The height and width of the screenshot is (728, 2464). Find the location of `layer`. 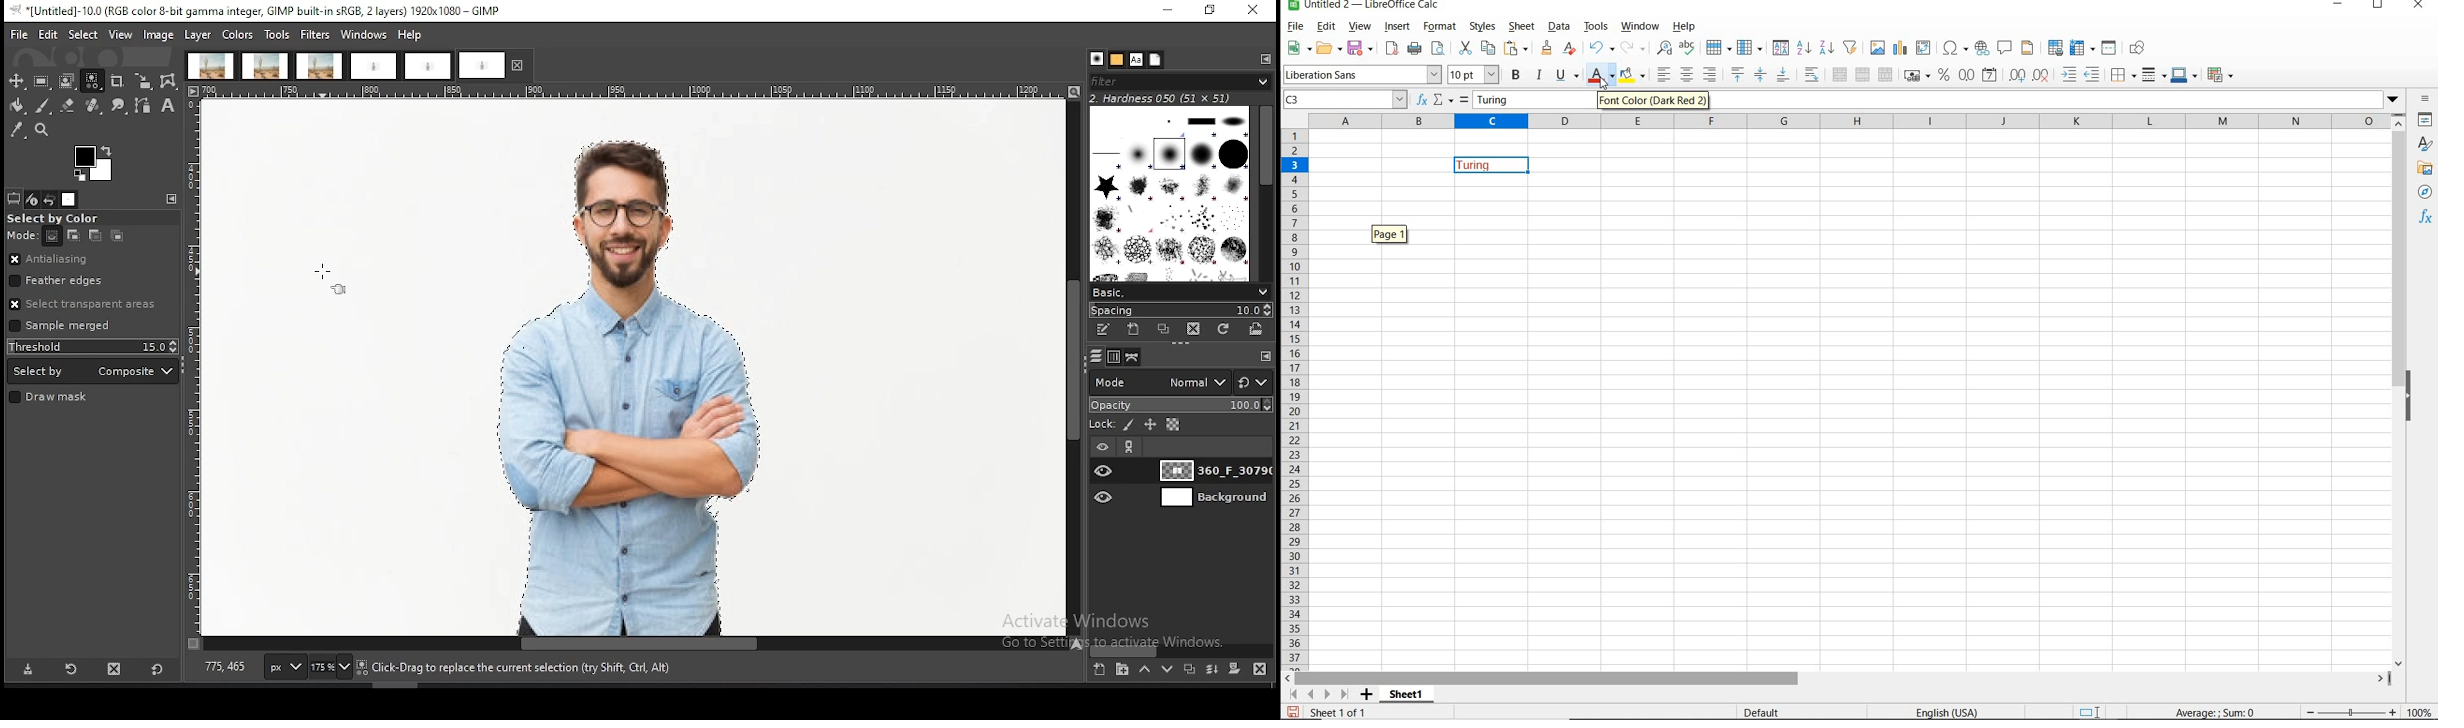

layer is located at coordinates (1212, 470).